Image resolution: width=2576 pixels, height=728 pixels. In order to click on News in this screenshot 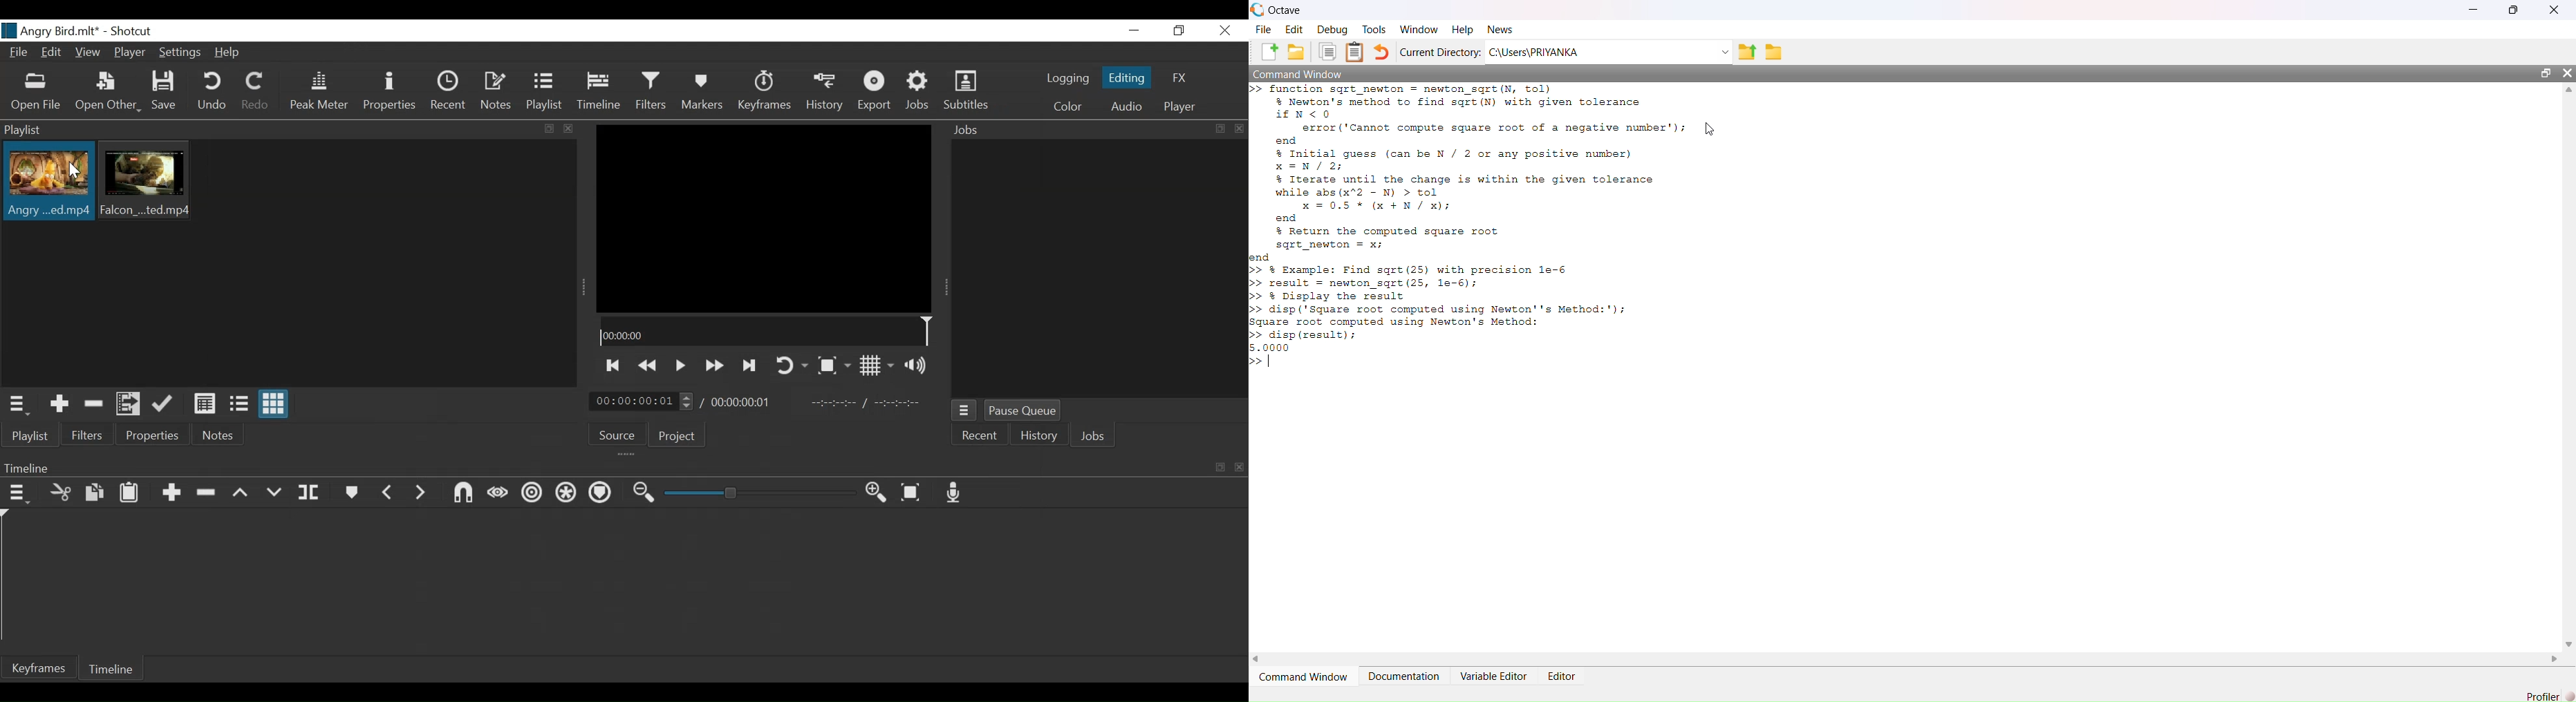, I will do `click(1501, 30)`.